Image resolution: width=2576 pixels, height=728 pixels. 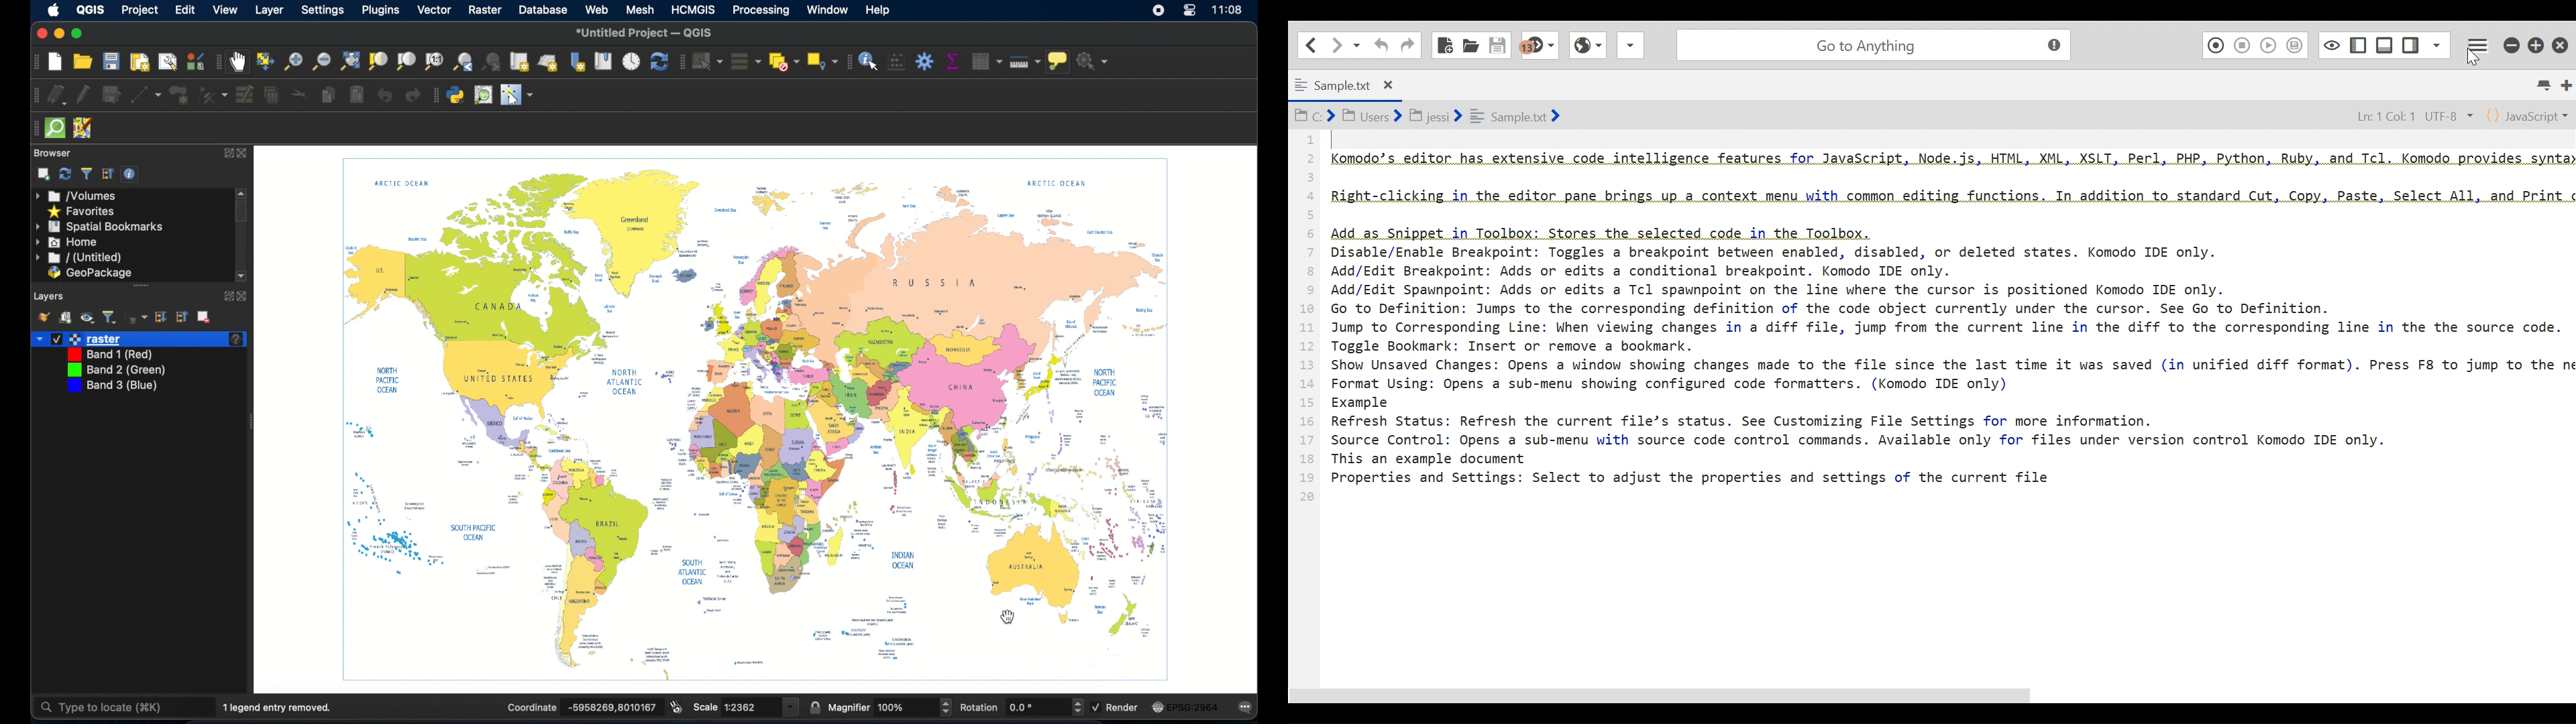 What do you see at coordinates (100, 227) in the screenshot?
I see `spatial bookmarks` at bounding box center [100, 227].